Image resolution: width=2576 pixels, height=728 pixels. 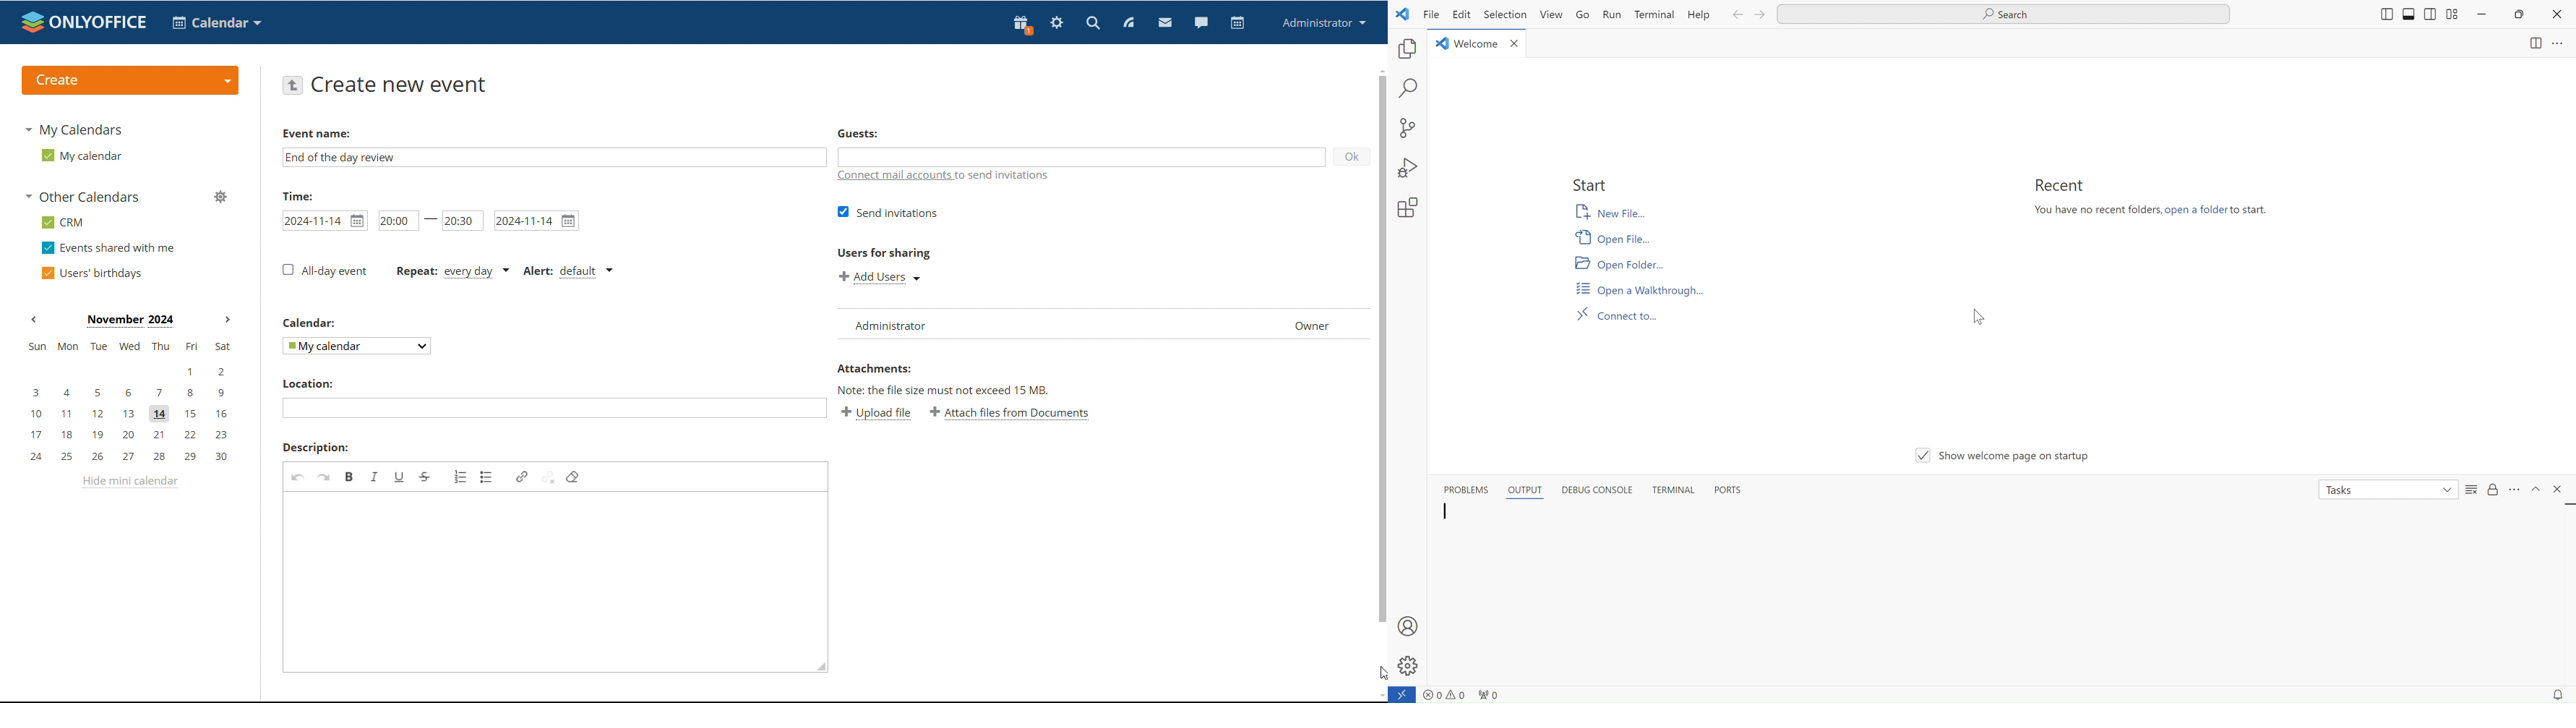 What do you see at coordinates (1613, 14) in the screenshot?
I see `Run` at bounding box center [1613, 14].